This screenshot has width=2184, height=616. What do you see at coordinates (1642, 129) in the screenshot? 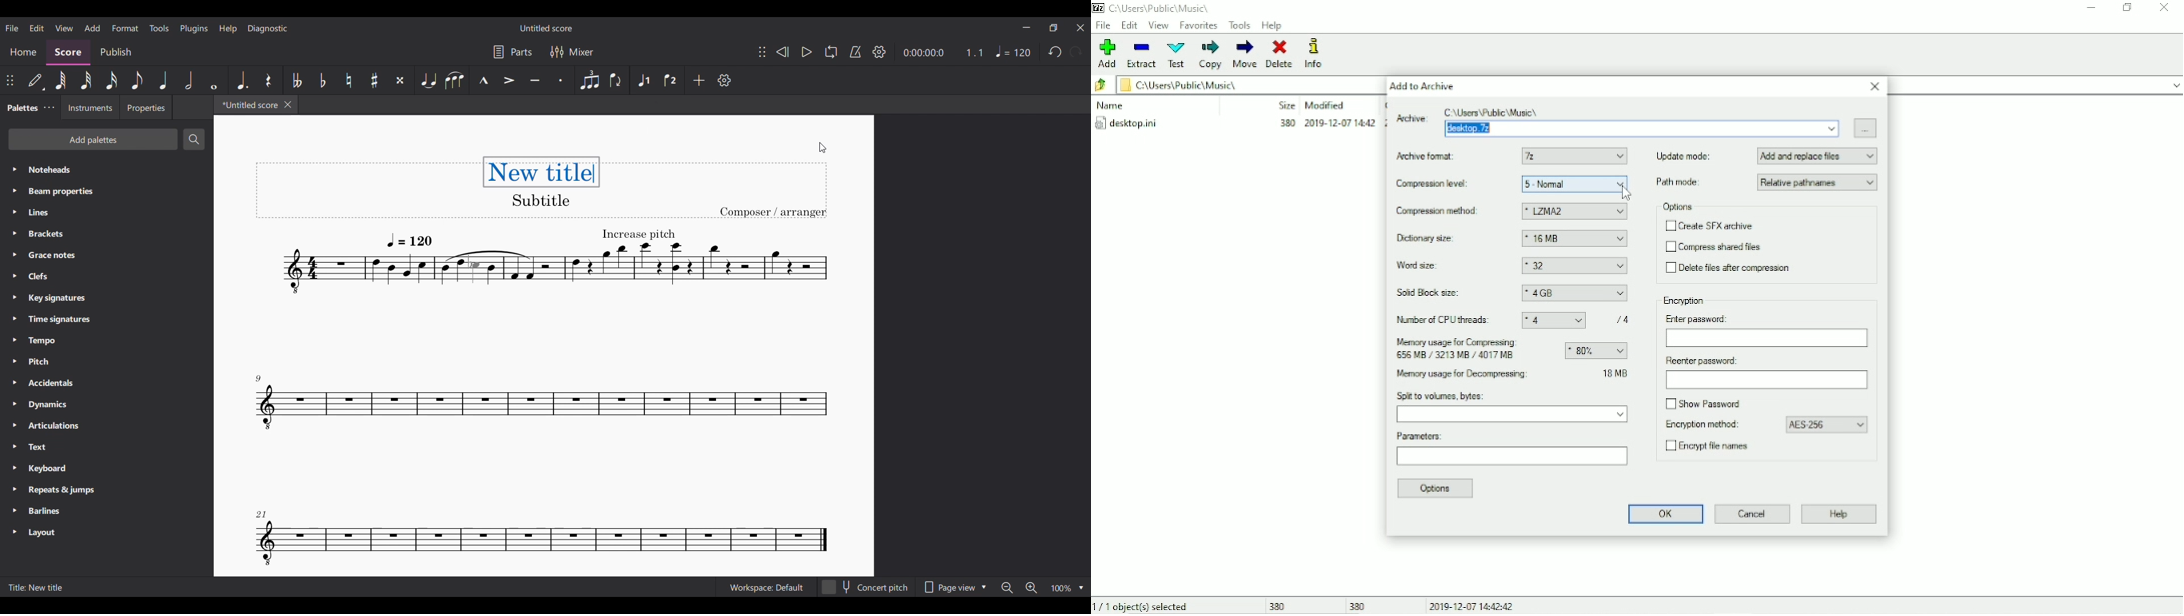
I see `Archive` at bounding box center [1642, 129].